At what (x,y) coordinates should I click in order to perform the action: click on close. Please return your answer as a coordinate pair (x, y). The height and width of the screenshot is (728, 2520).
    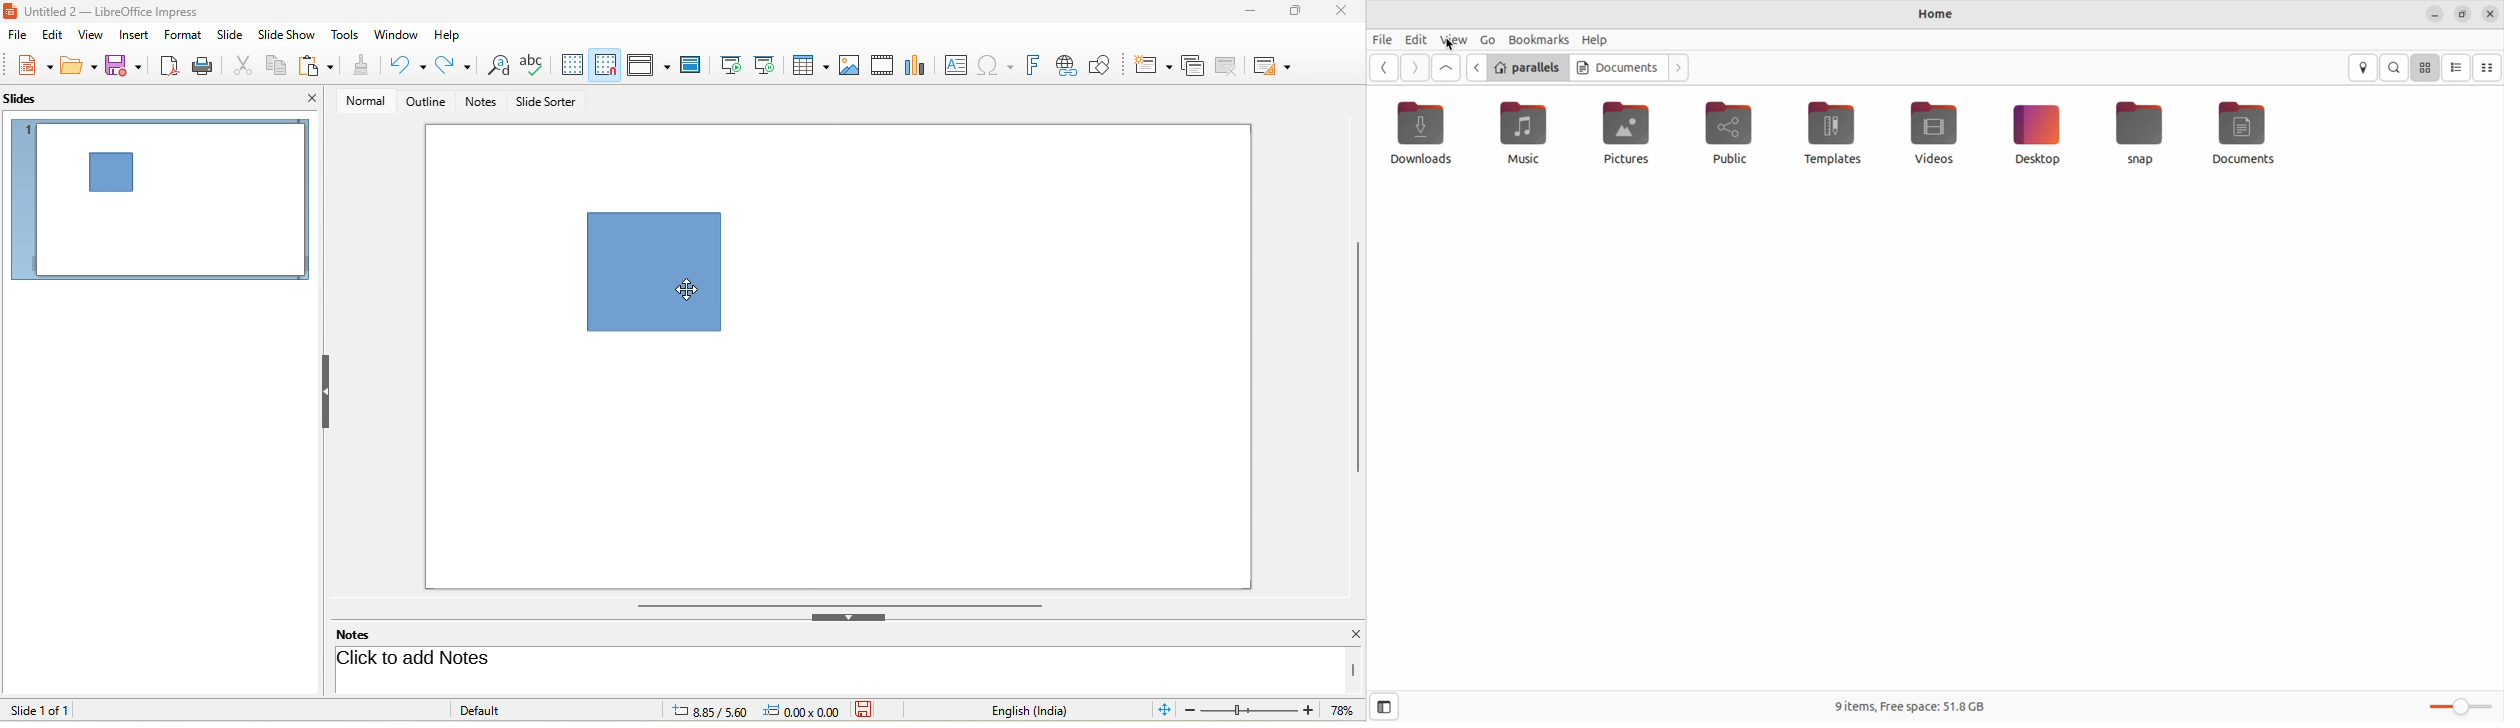
    Looking at the image, I should click on (1339, 12).